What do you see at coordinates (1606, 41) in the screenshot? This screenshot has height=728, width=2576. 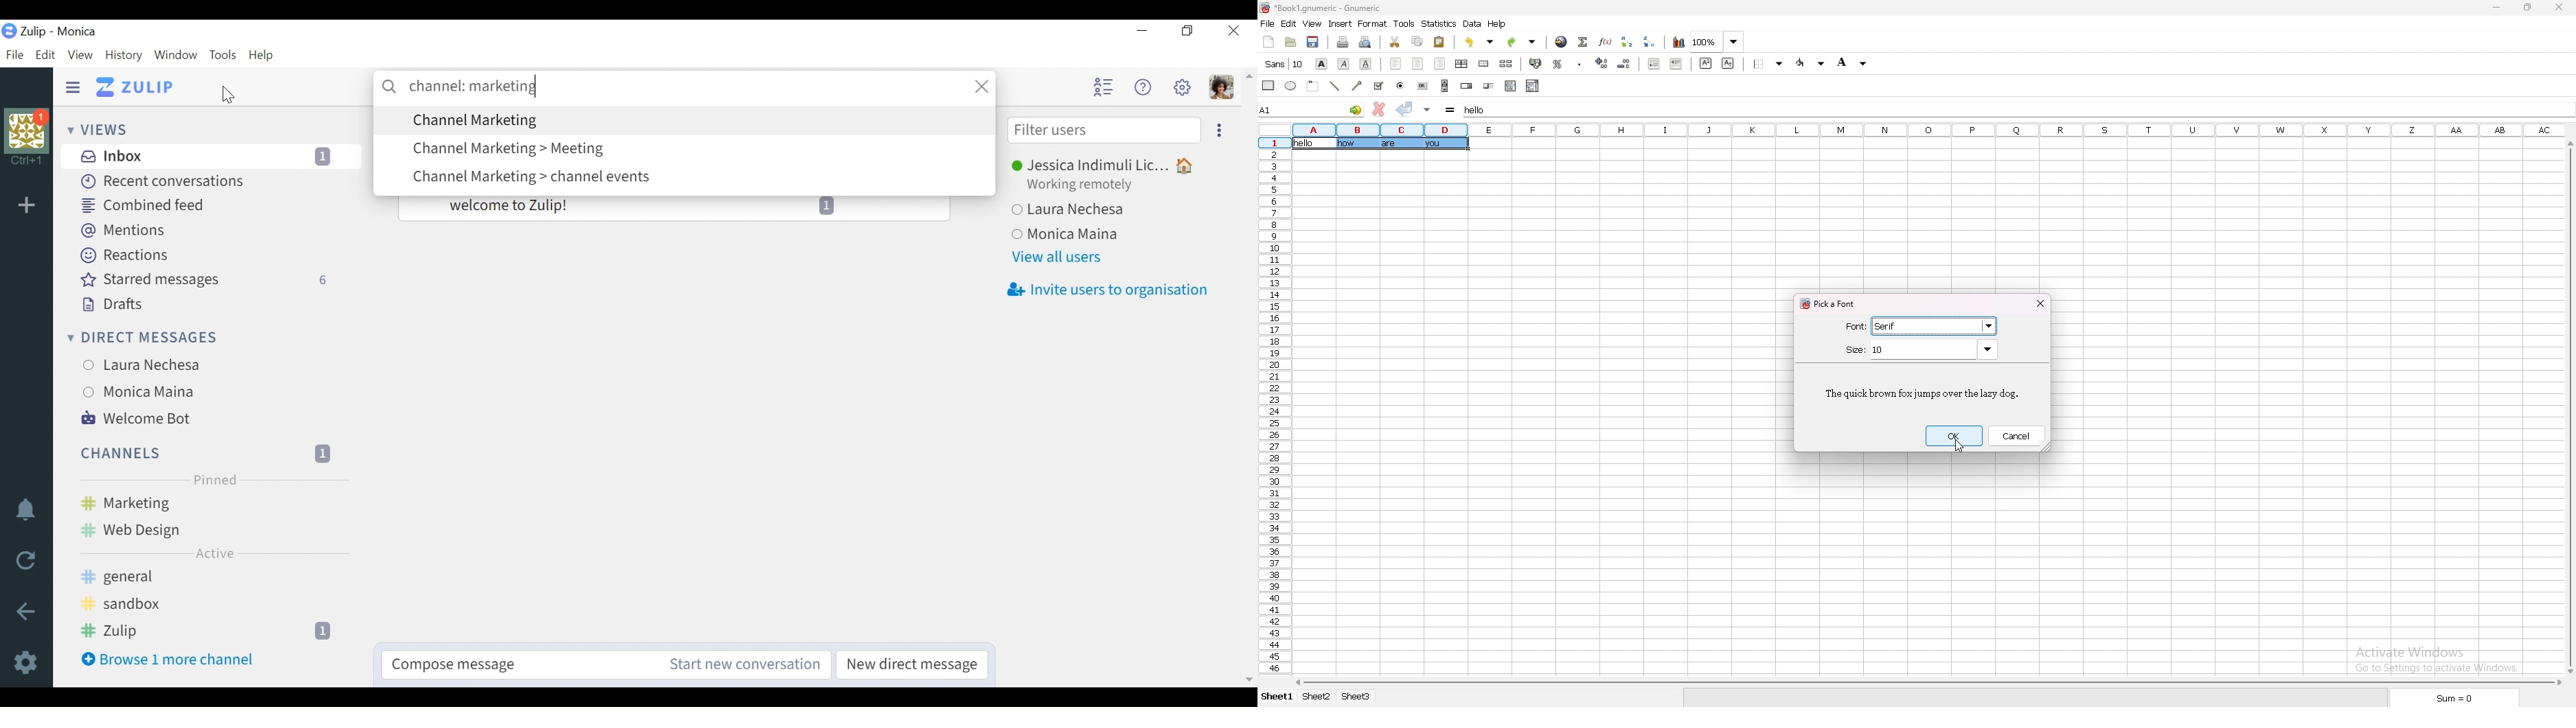 I see `functions` at bounding box center [1606, 41].